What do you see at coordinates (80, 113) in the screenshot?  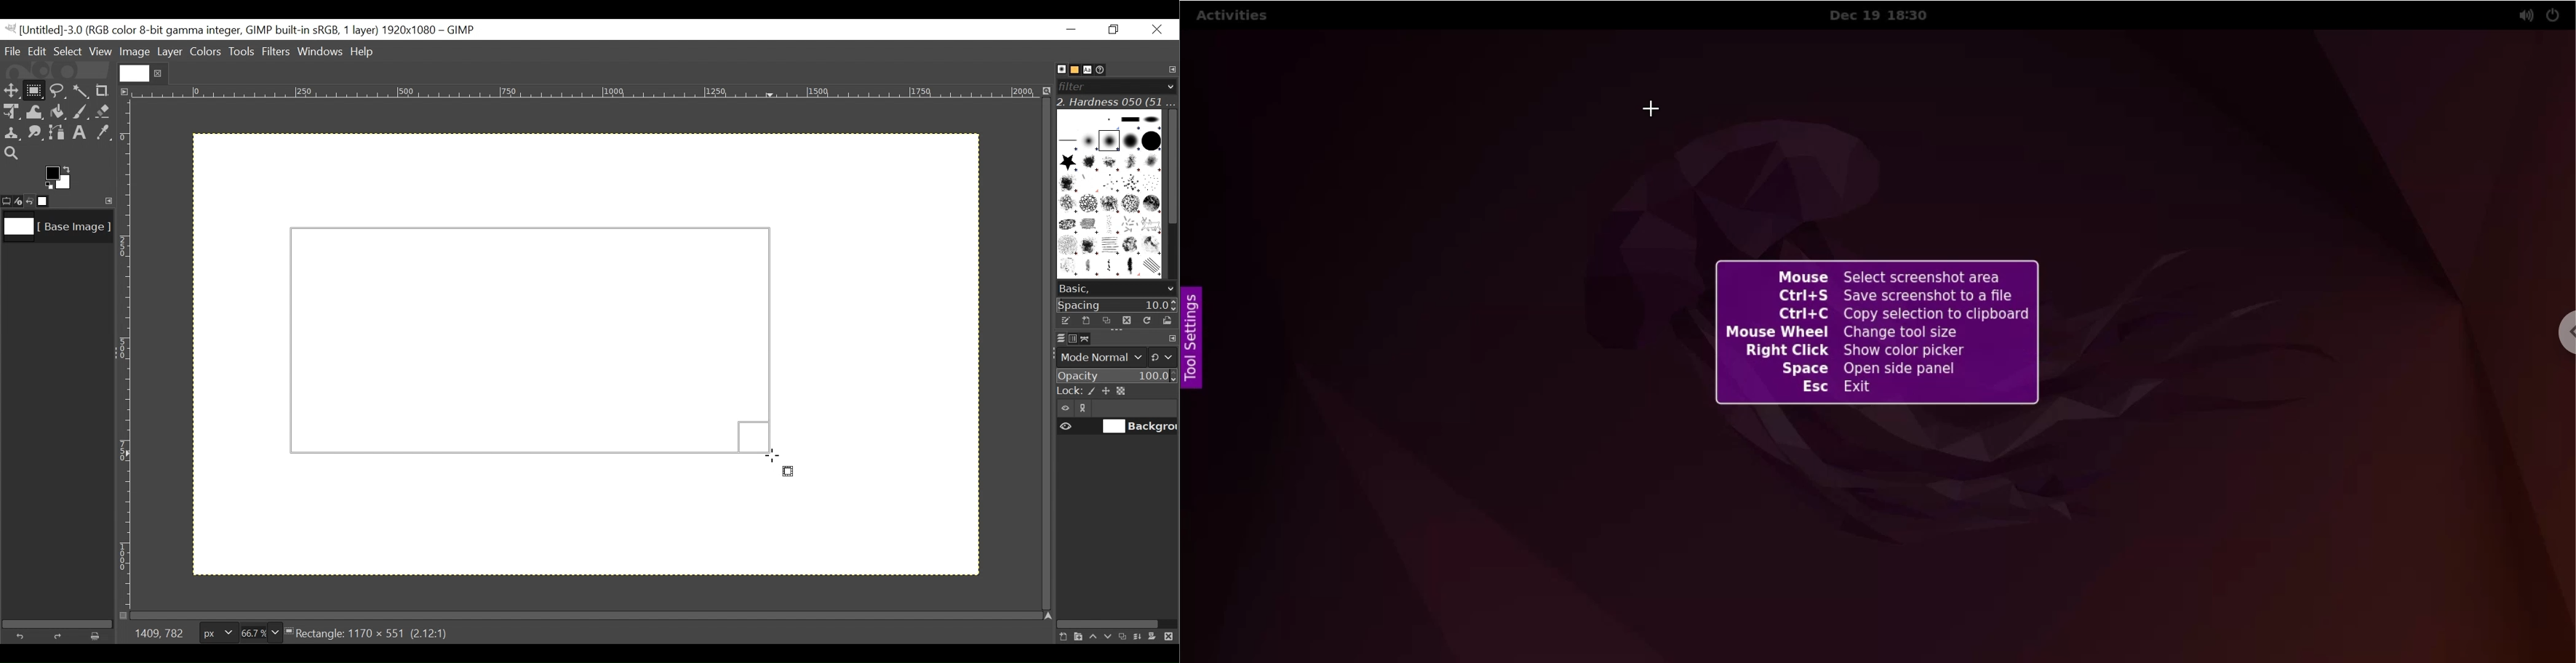 I see `Paintbrush tool` at bounding box center [80, 113].